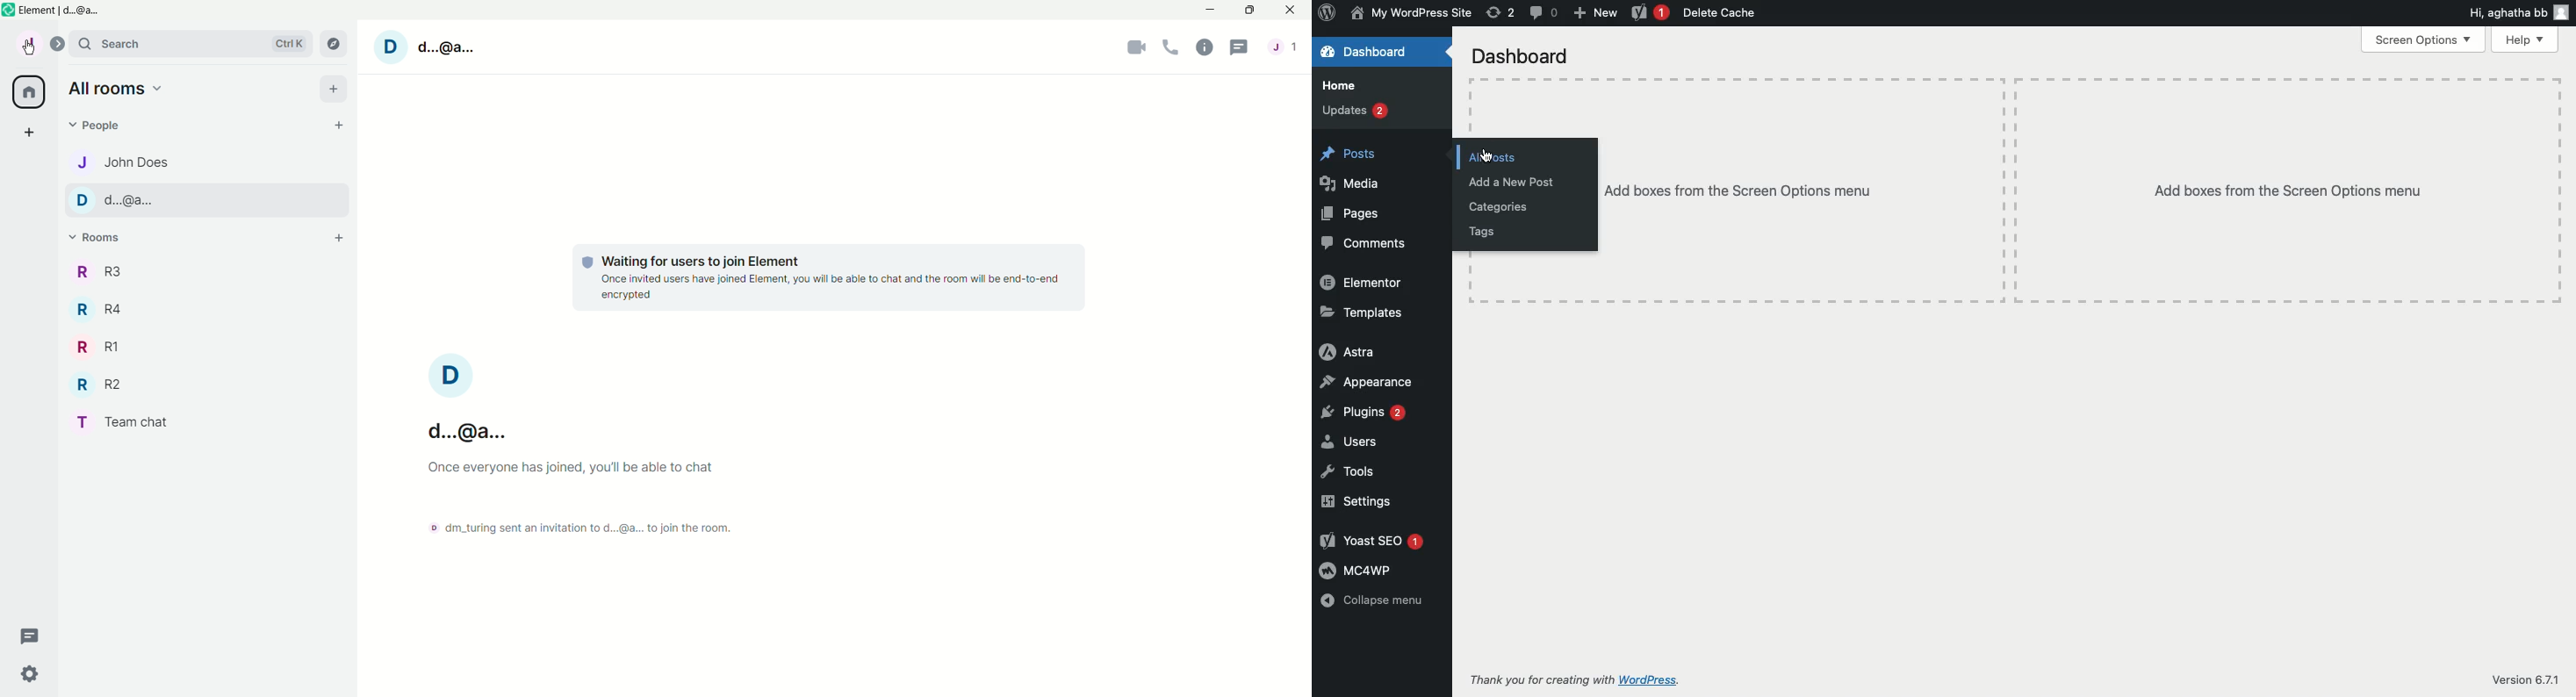  Describe the element at coordinates (1347, 352) in the screenshot. I see `Astra` at that location.